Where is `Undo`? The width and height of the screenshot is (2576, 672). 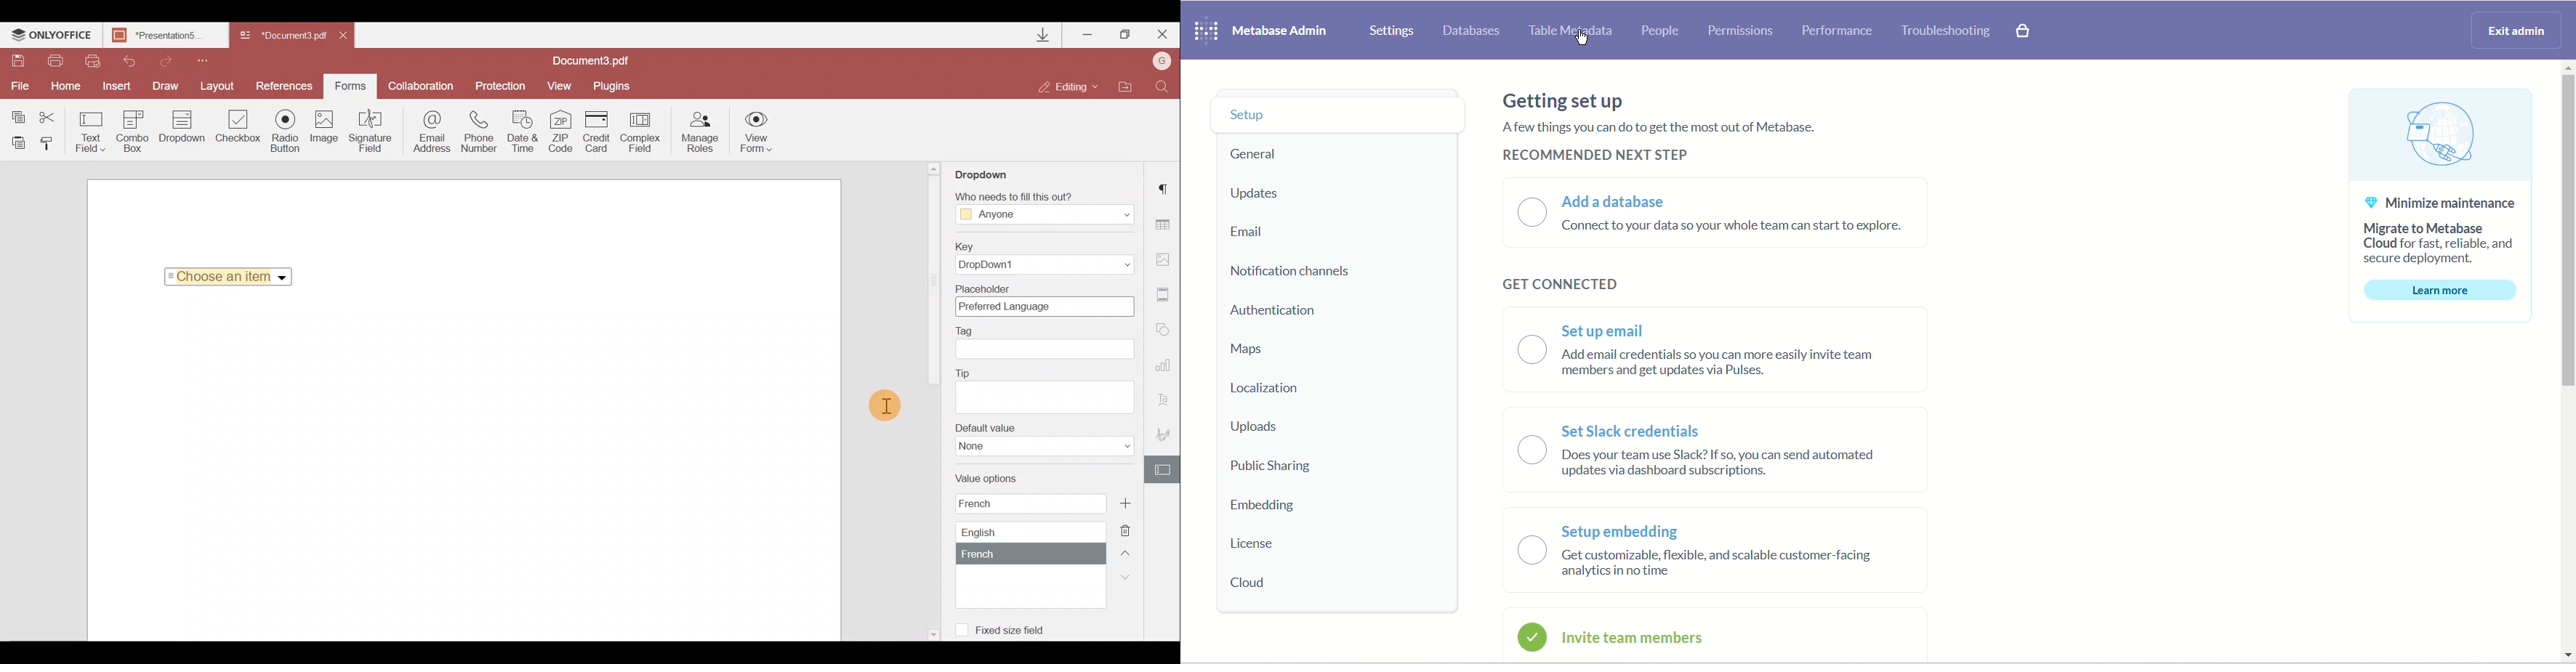 Undo is located at coordinates (124, 59).